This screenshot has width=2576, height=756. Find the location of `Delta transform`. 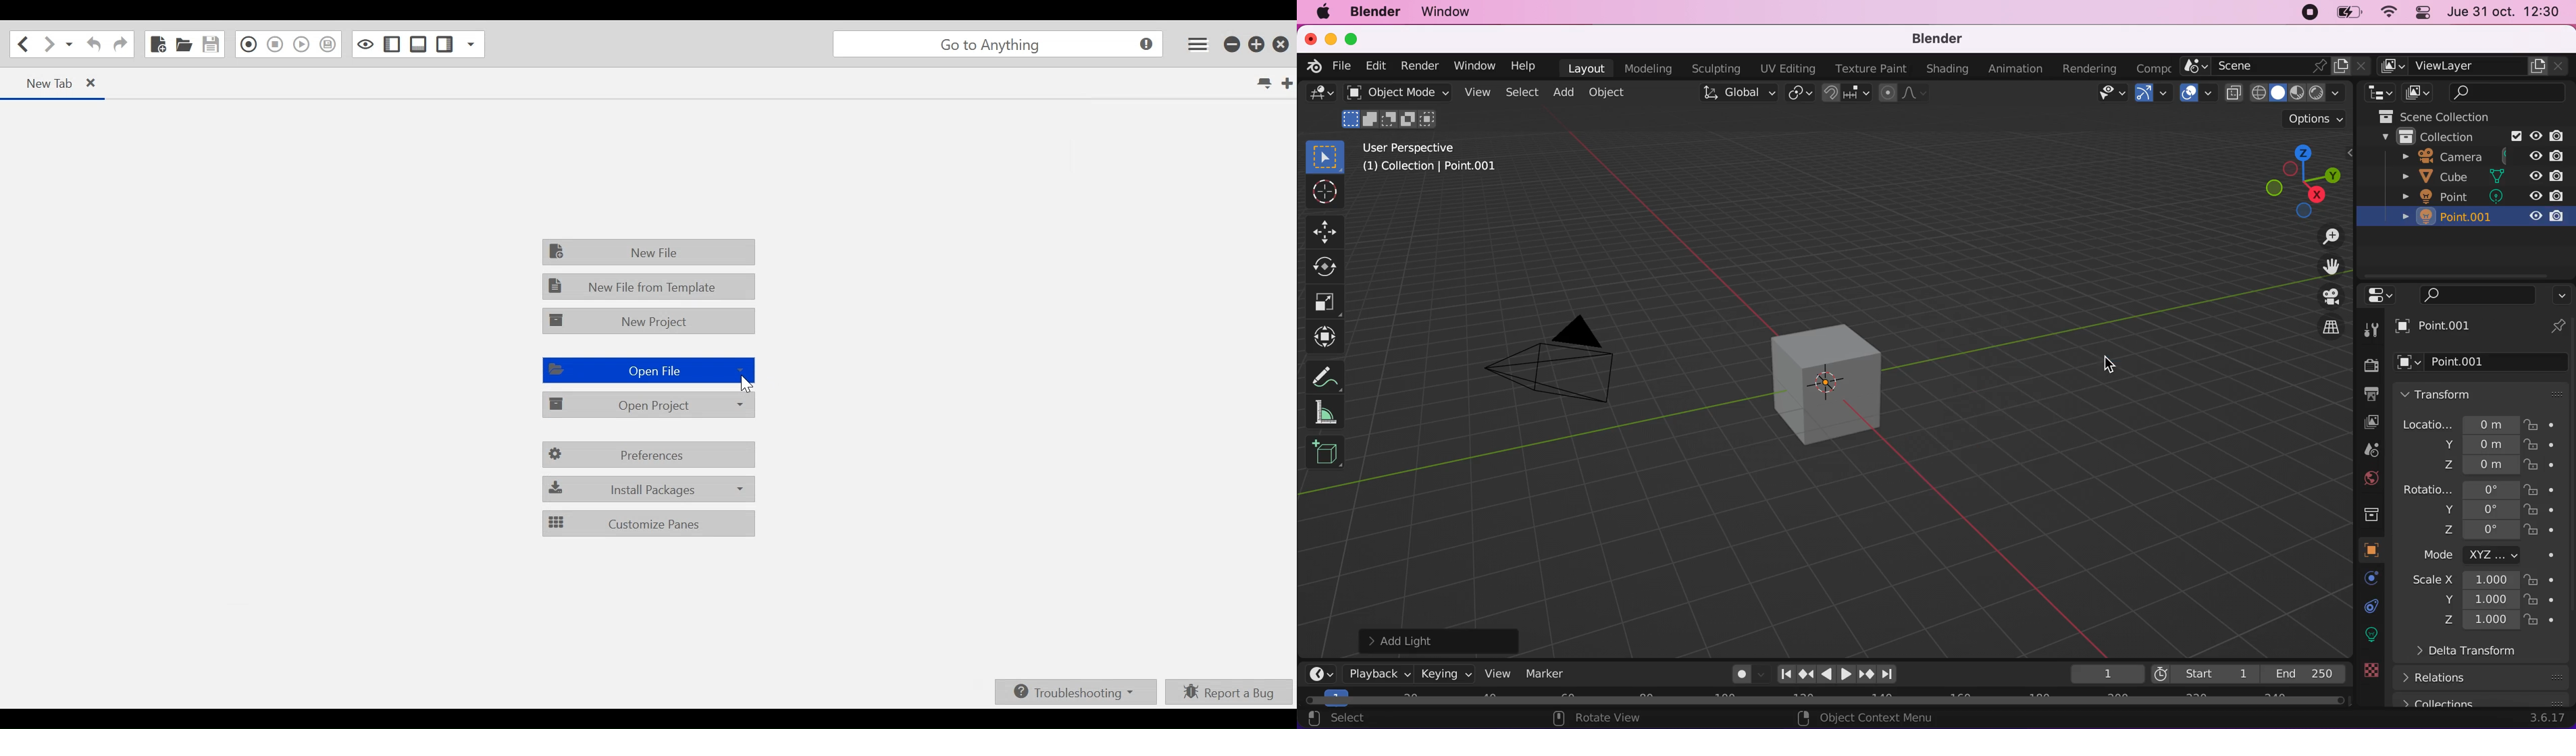

Delta transform is located at coordinates (2491, 652).